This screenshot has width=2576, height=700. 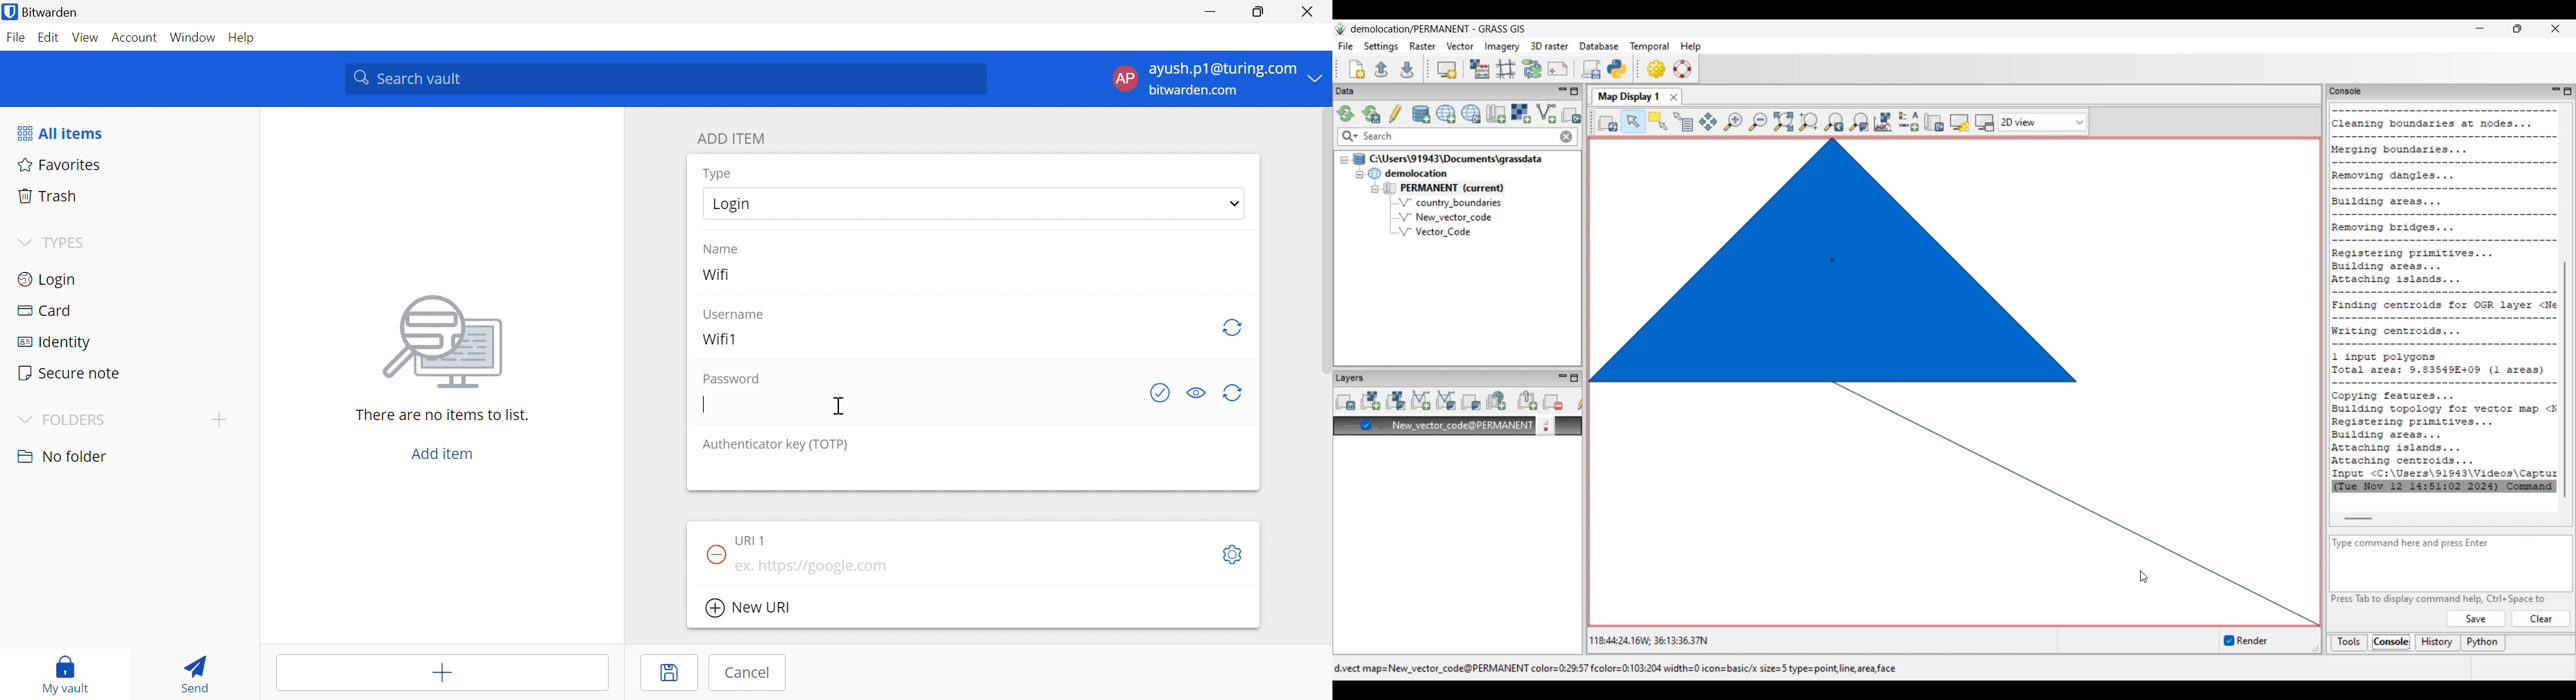 What do you see at coordinates (57, 163) in the screenshot?
I see `Favorites` at bounding box center [57, 163].